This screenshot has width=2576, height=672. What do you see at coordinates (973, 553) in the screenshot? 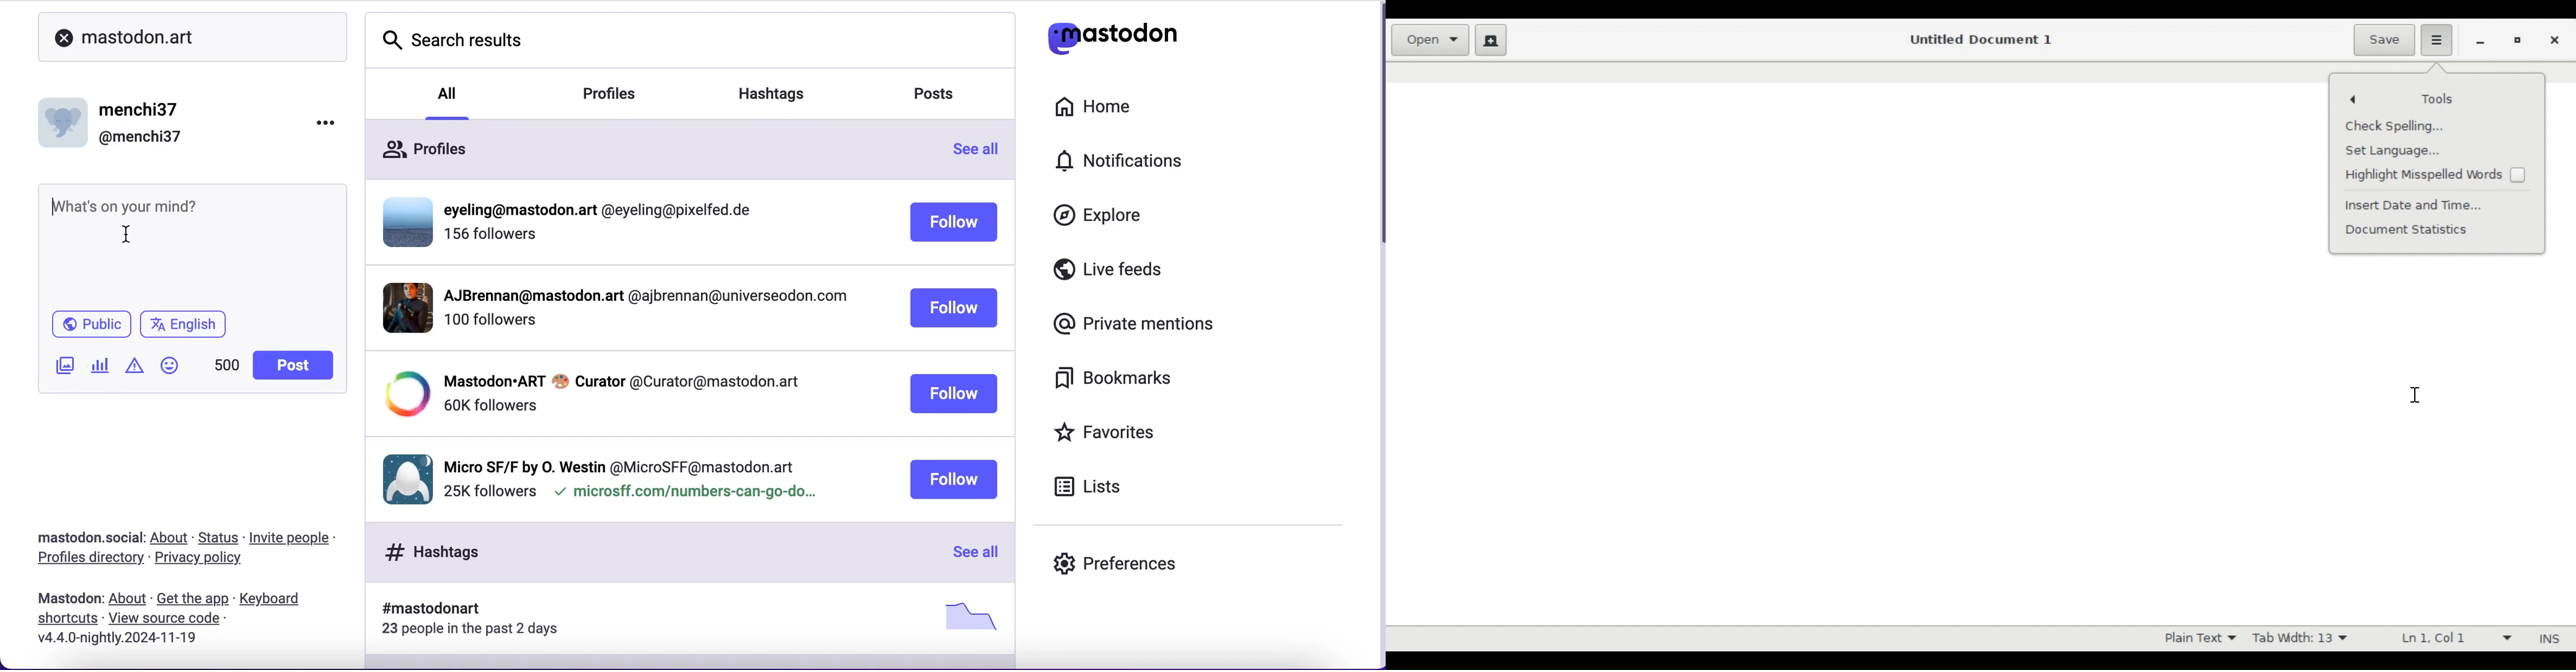
I see `see all` at bounding box center [973, 553].